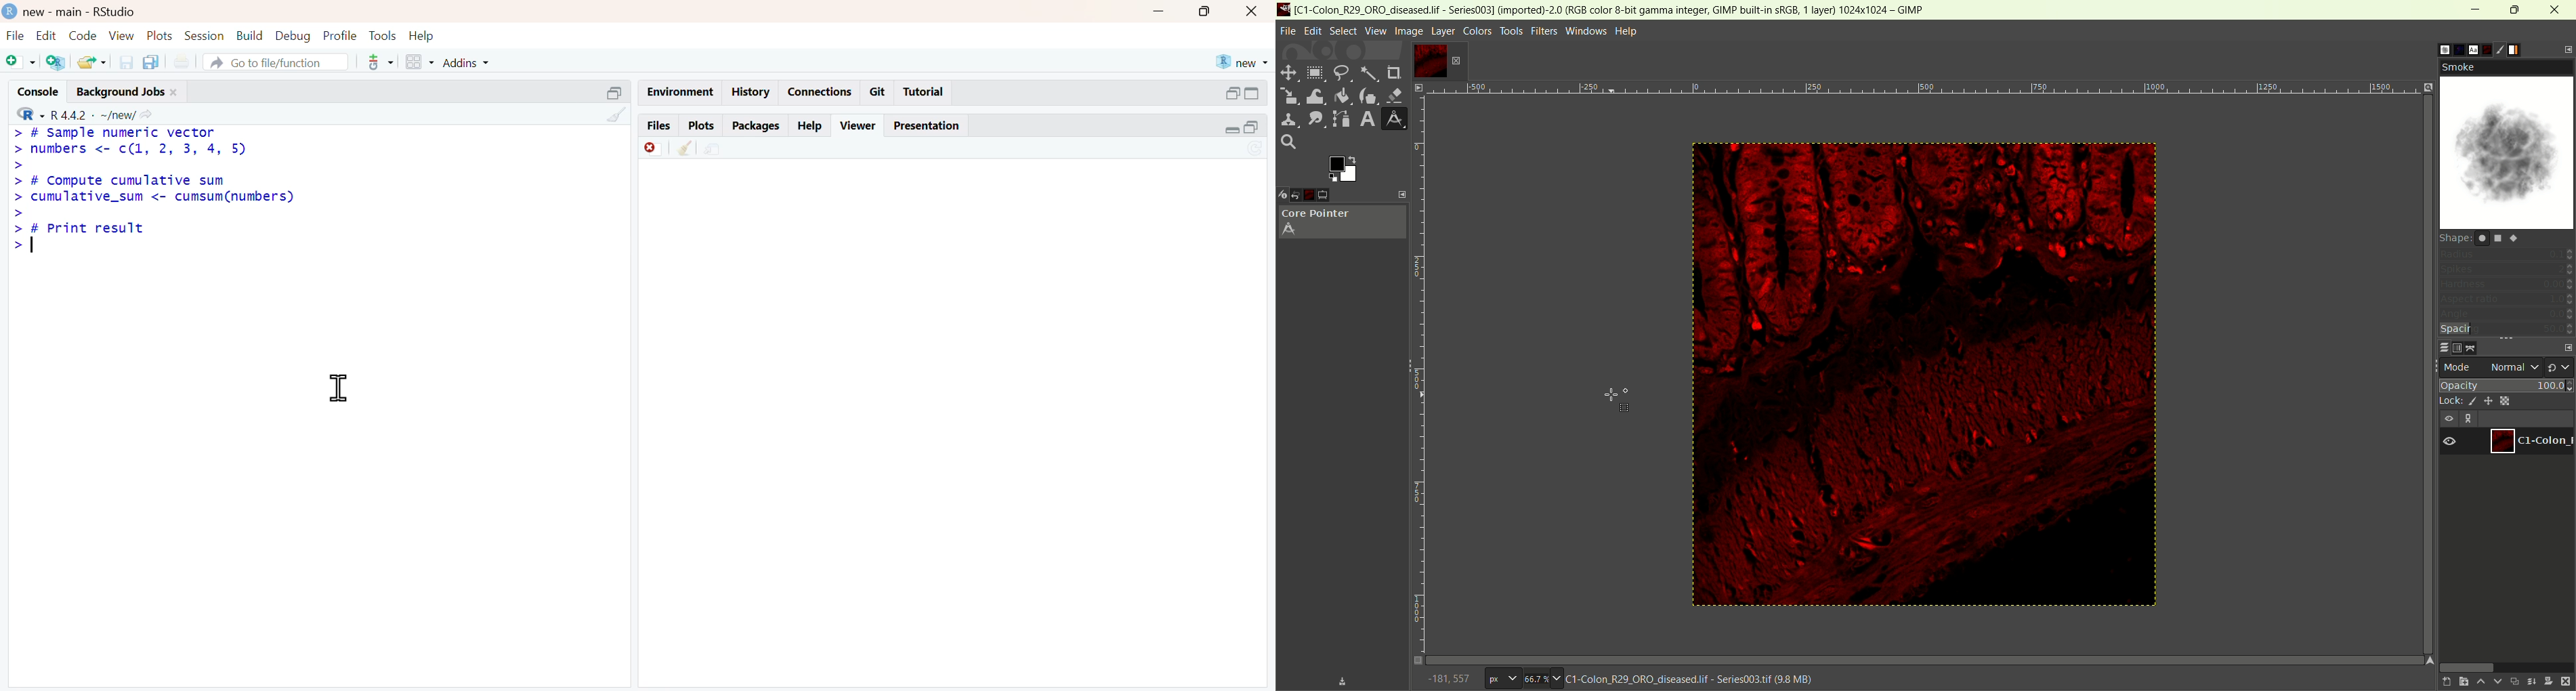 Image resolution: width=2576 pixels, height=700 pixels. I want to click on open in separate window, so click(1231, 93).